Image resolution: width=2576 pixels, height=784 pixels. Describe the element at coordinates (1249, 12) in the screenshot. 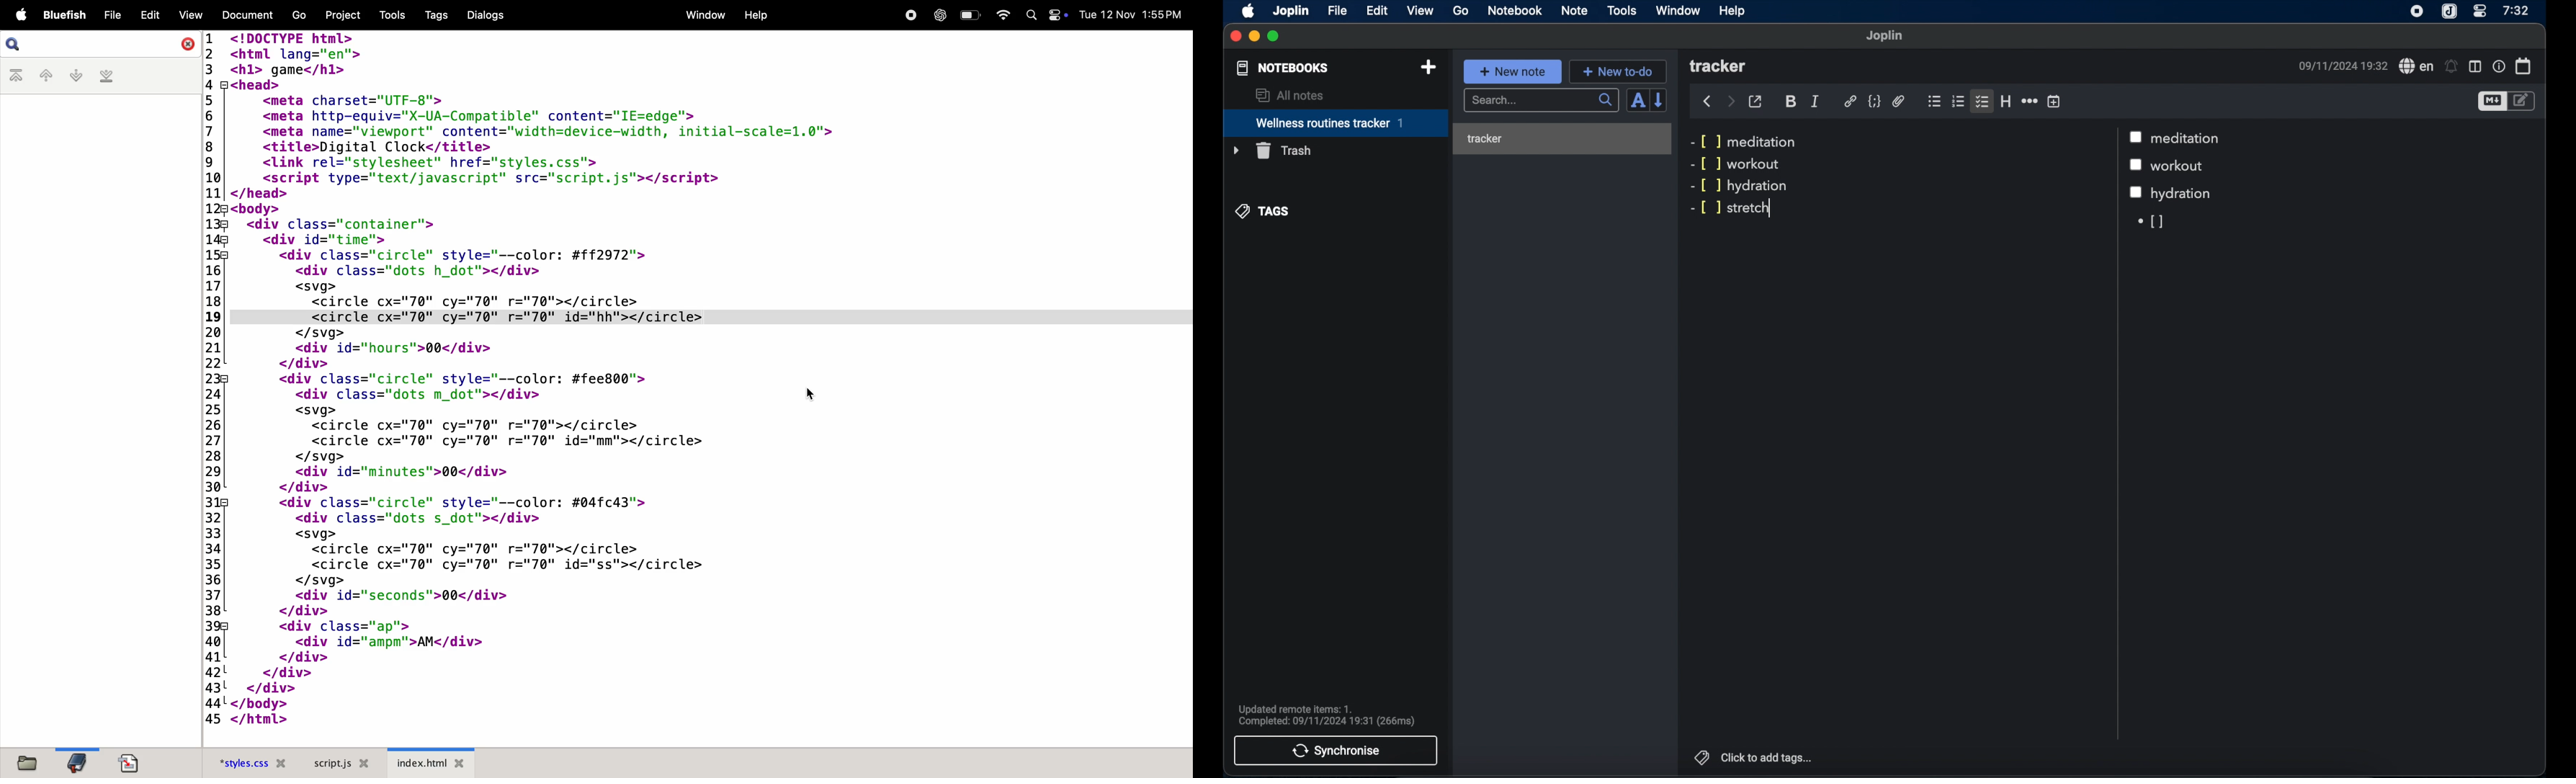

I see `apple icon` at that location.